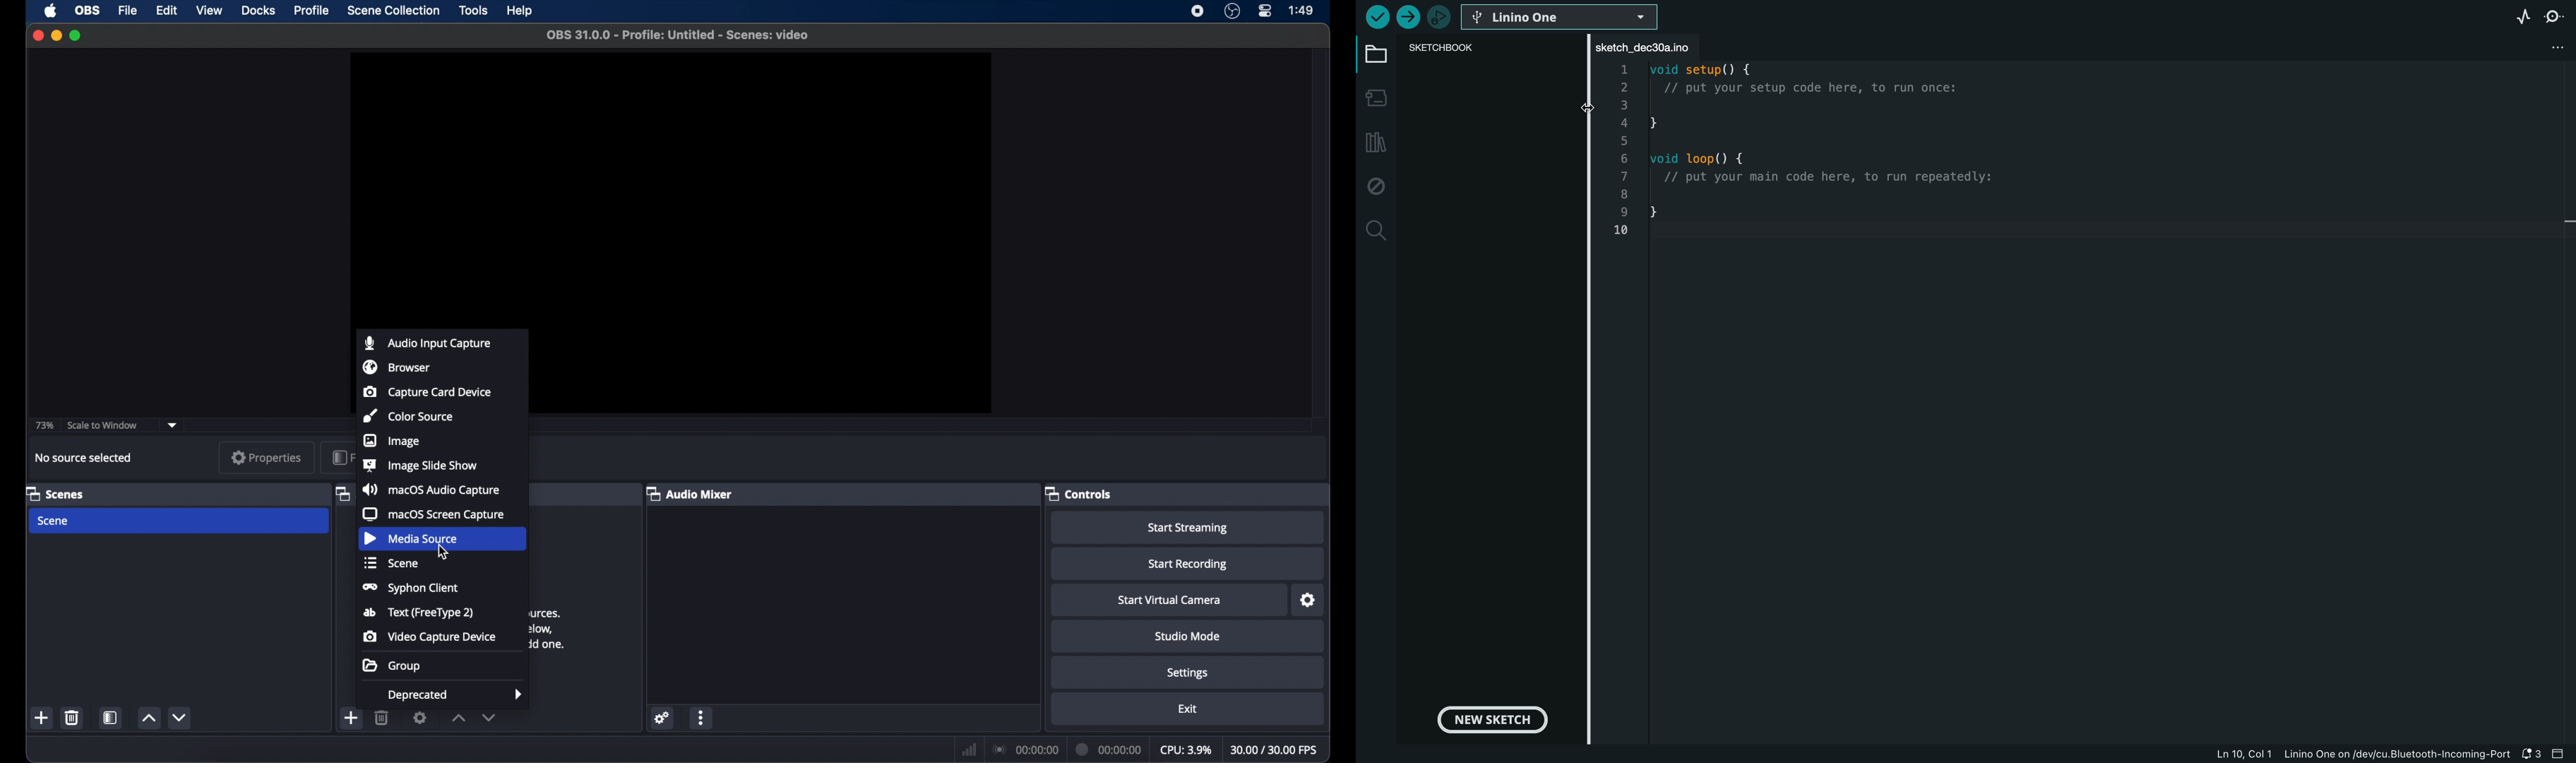  Describe the element at coordinates (1196, 11) in the screenshot. I see `screen recorder icon` at that location.